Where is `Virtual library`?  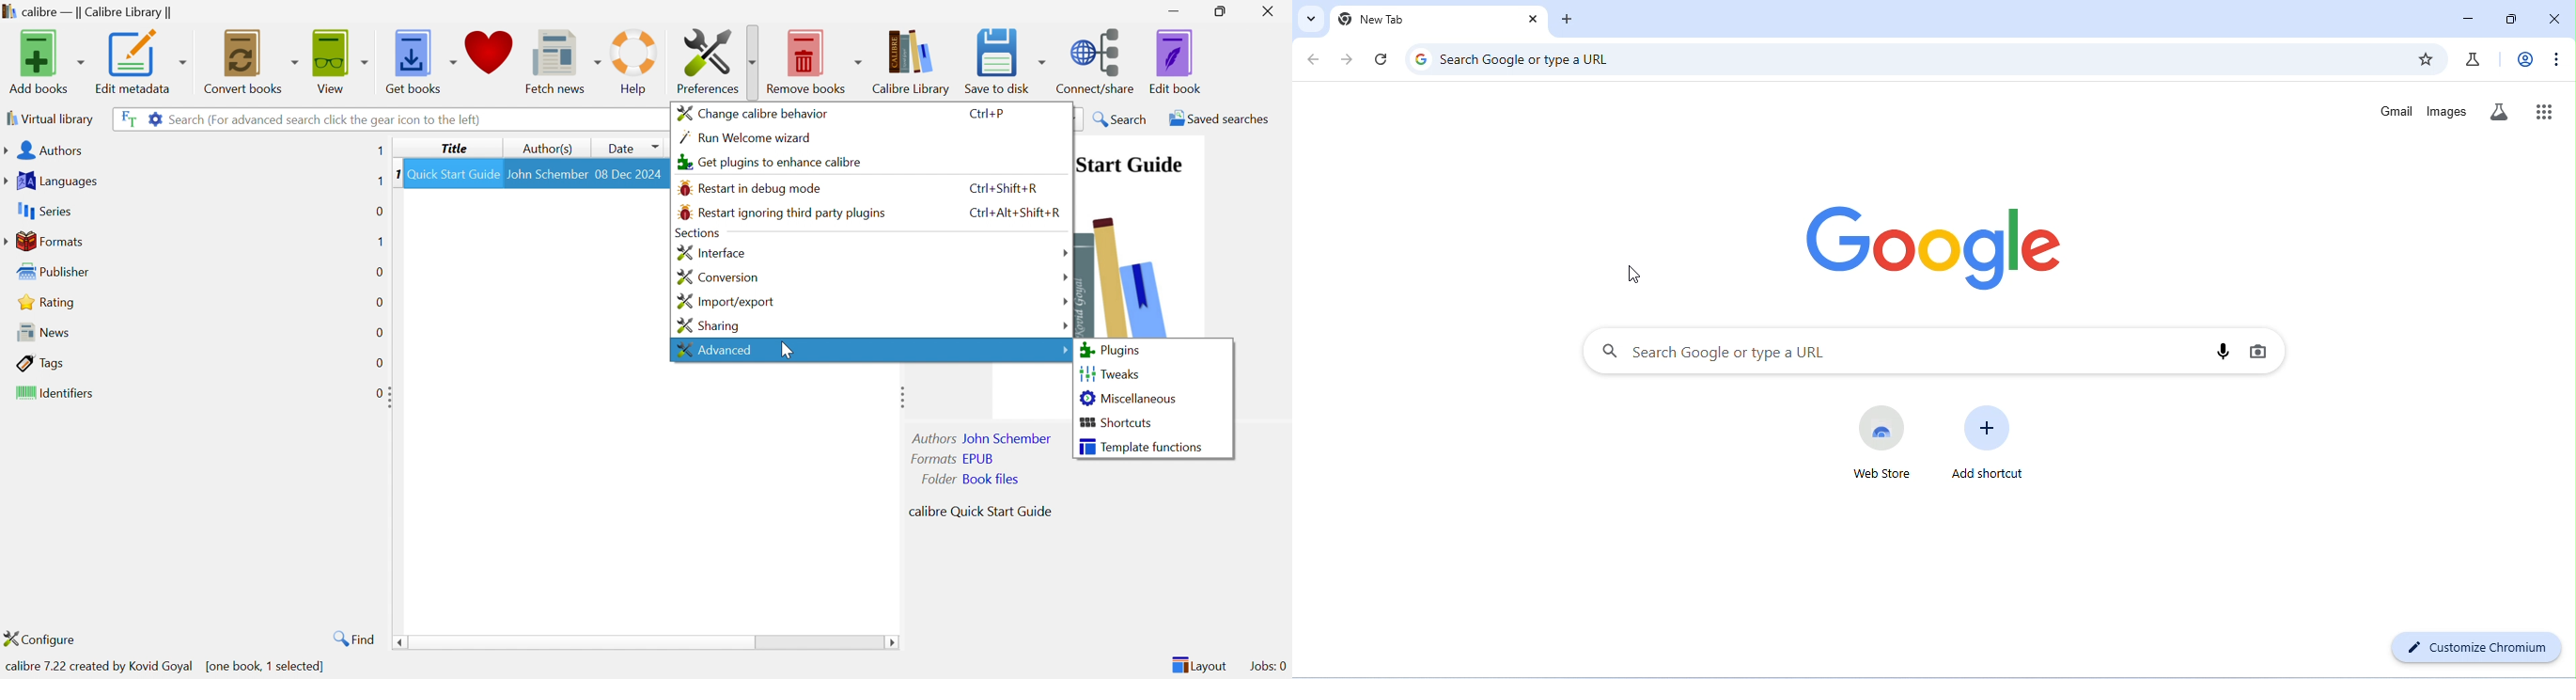
Virtual library is located at coordinates (48, 118).